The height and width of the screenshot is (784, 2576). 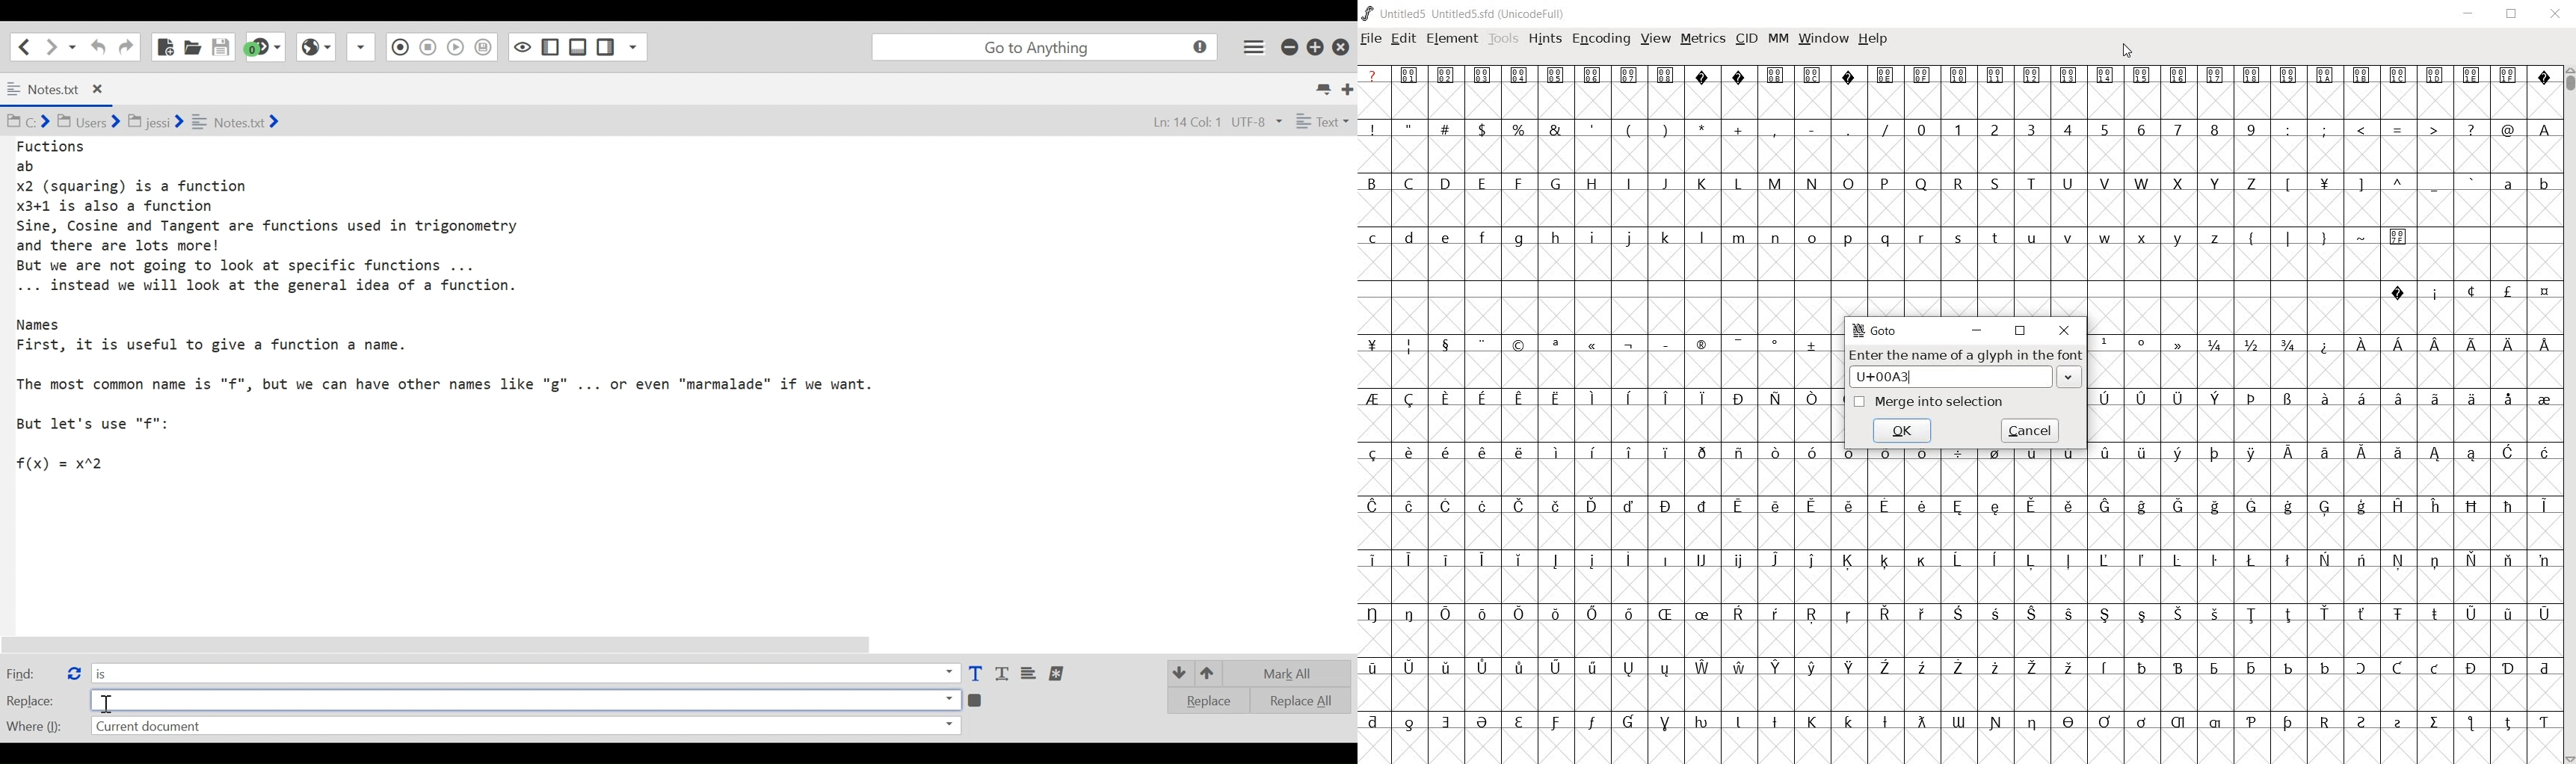 What do you see at coordinates (485, 47) in the screenshot?
I see `Toggle Focus mode` at bounding box center [485, 47].